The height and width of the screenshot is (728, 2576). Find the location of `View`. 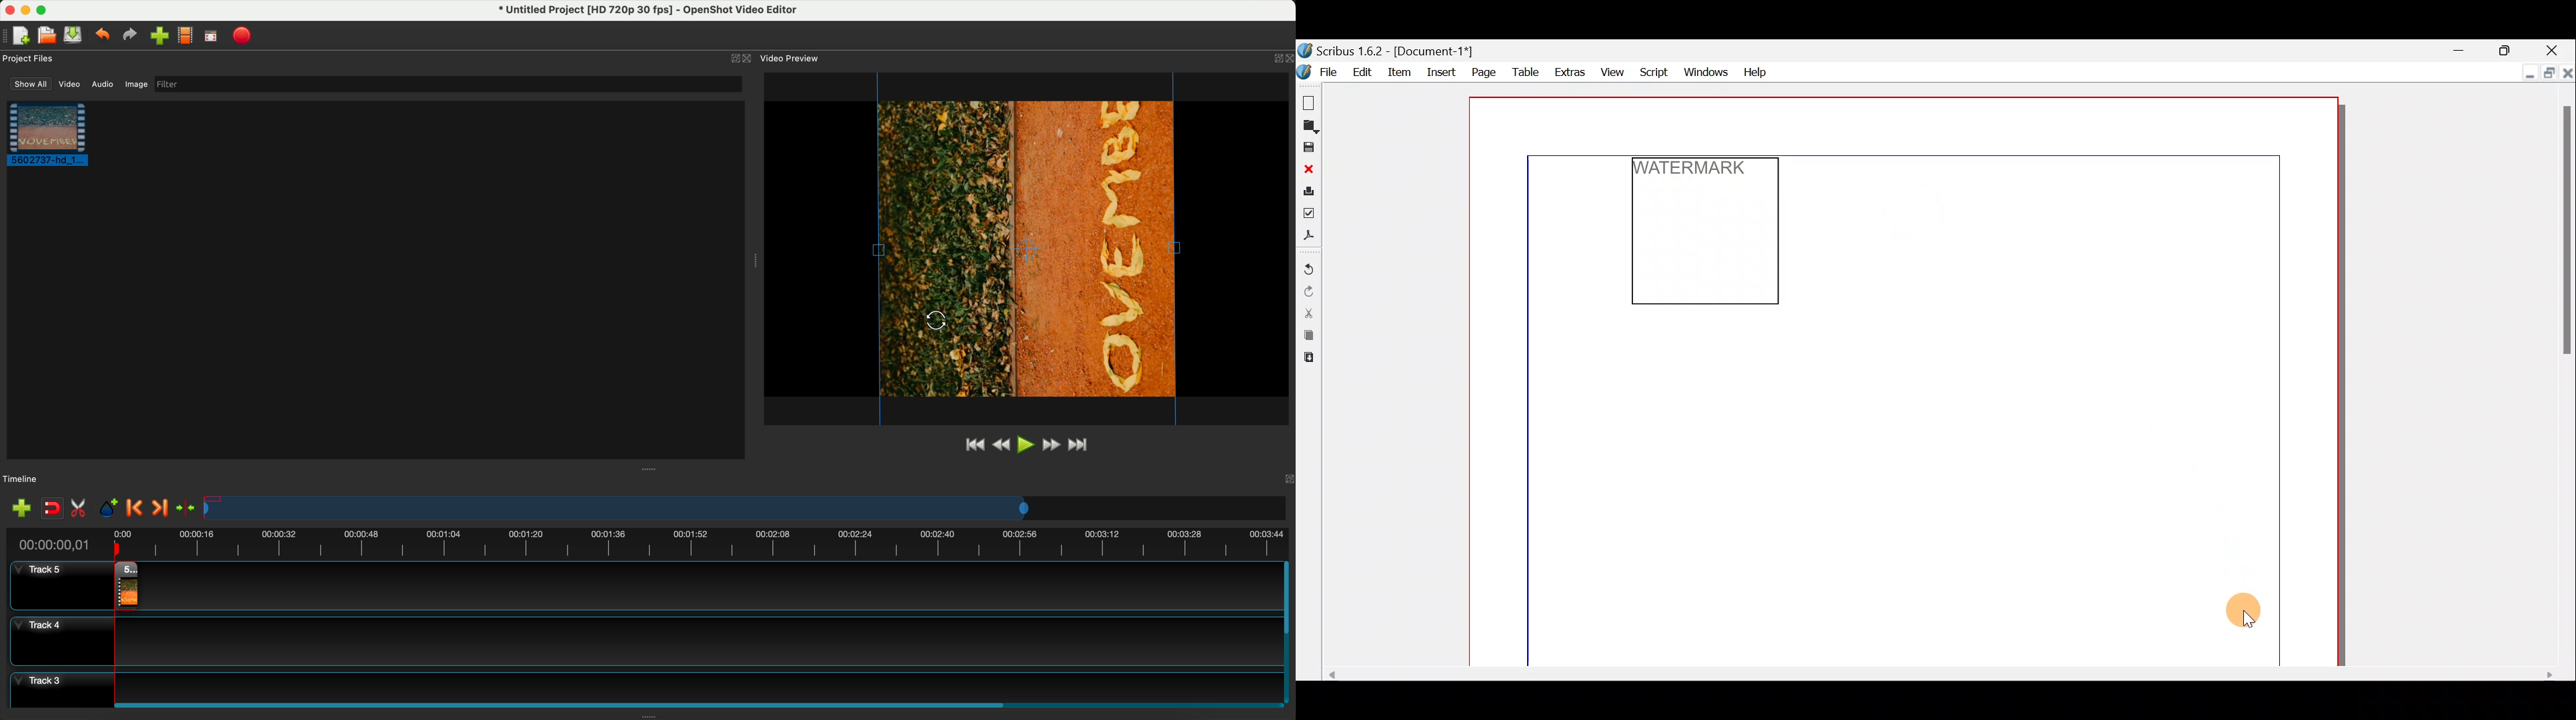

View is located at coordinates (1612, 71).